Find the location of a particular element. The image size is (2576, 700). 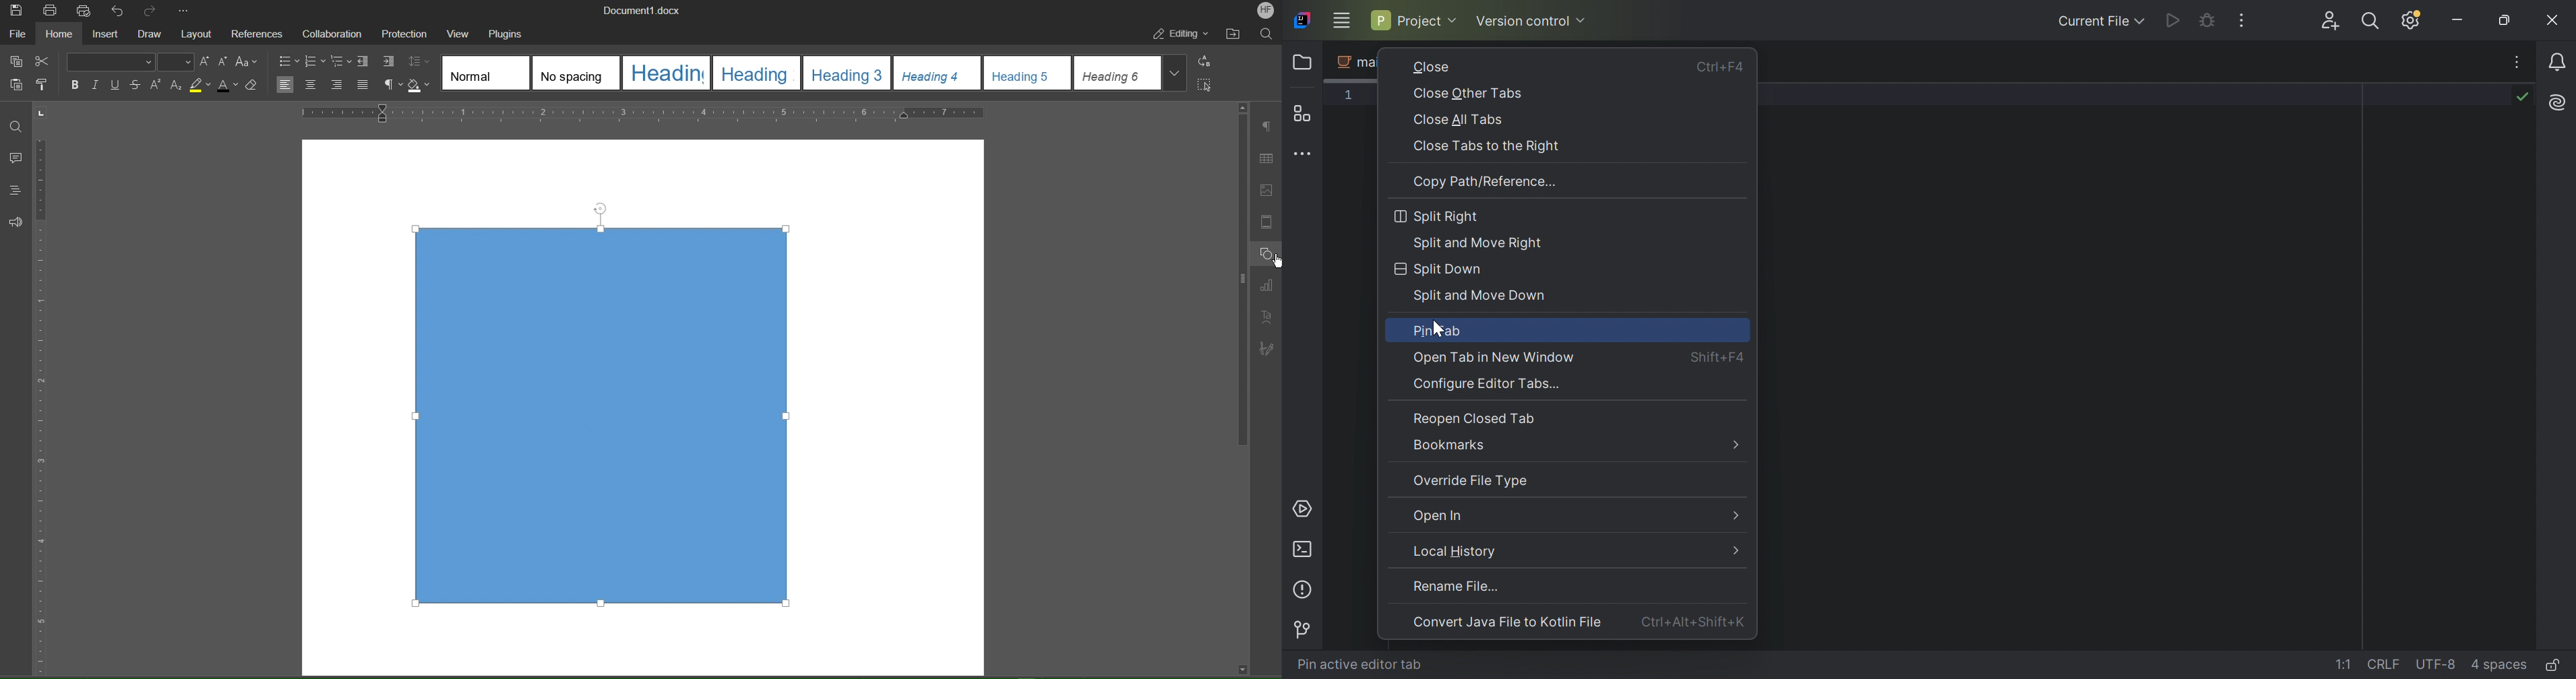

Select All is located at coordinates (1207, 84).